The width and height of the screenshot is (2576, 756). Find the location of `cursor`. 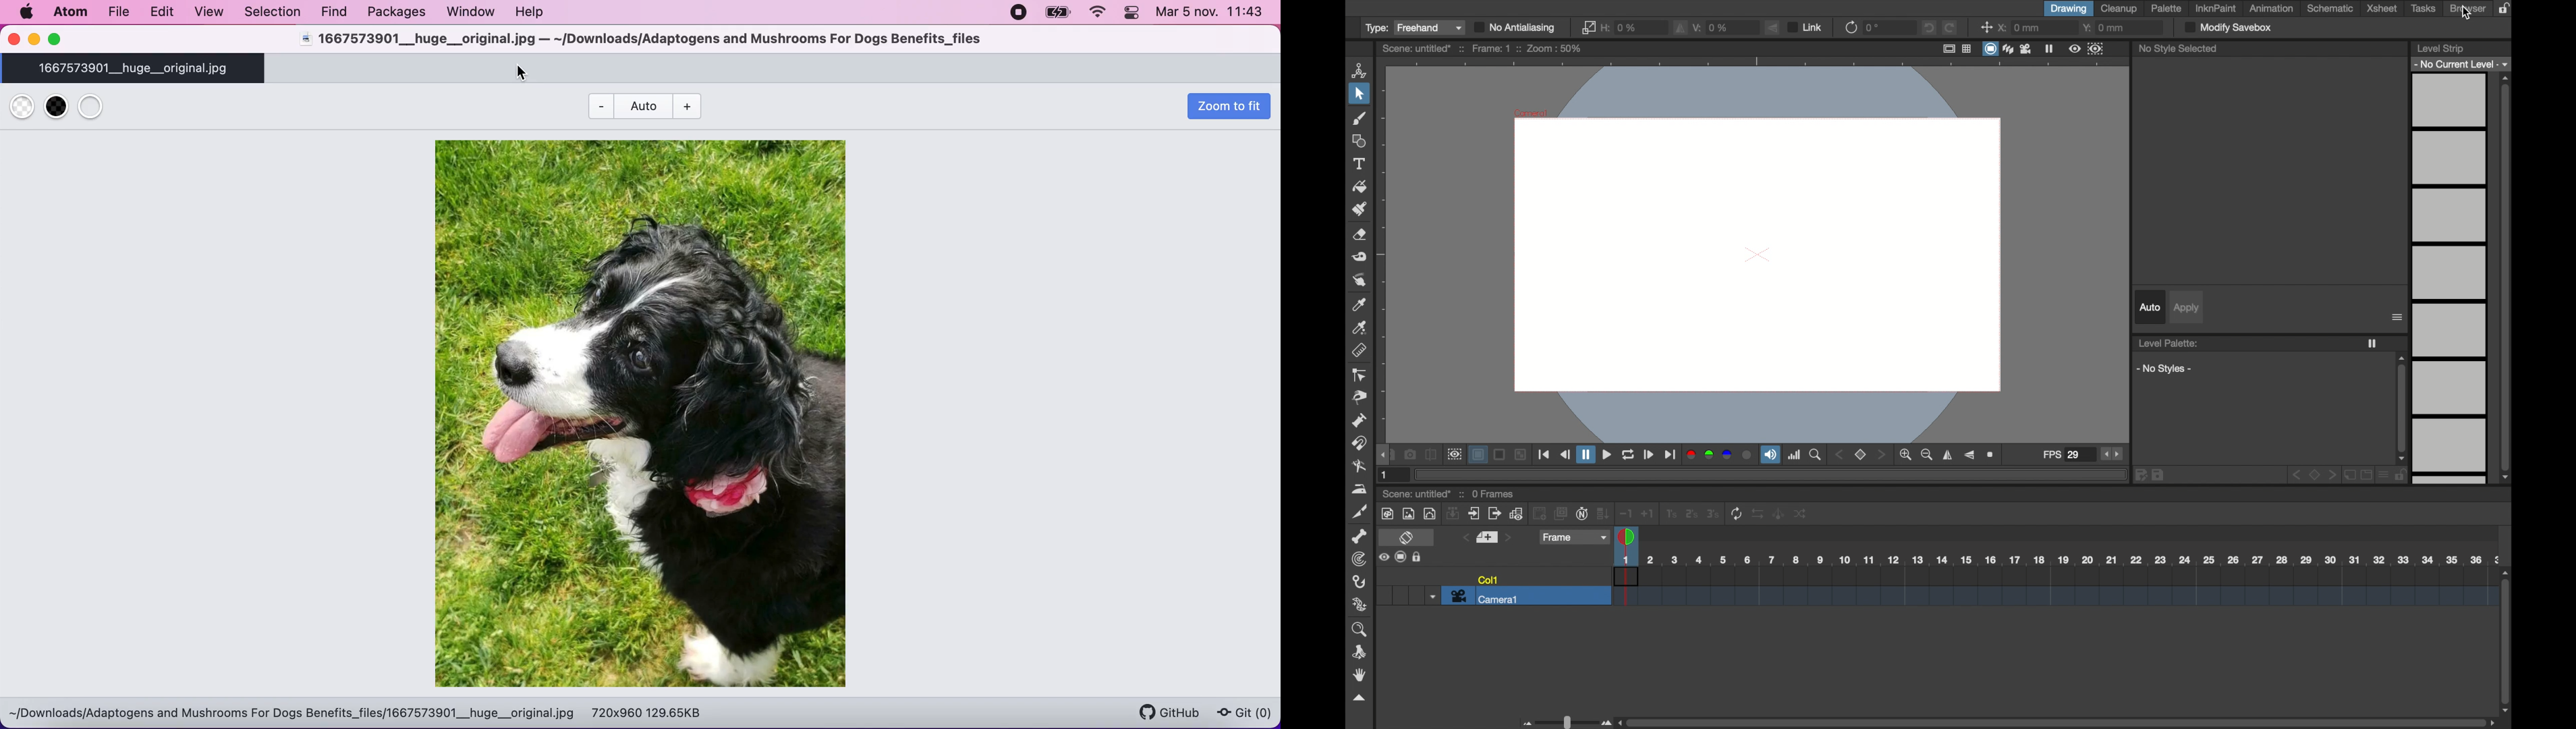

cursor is located at coordinates (2466, 14).